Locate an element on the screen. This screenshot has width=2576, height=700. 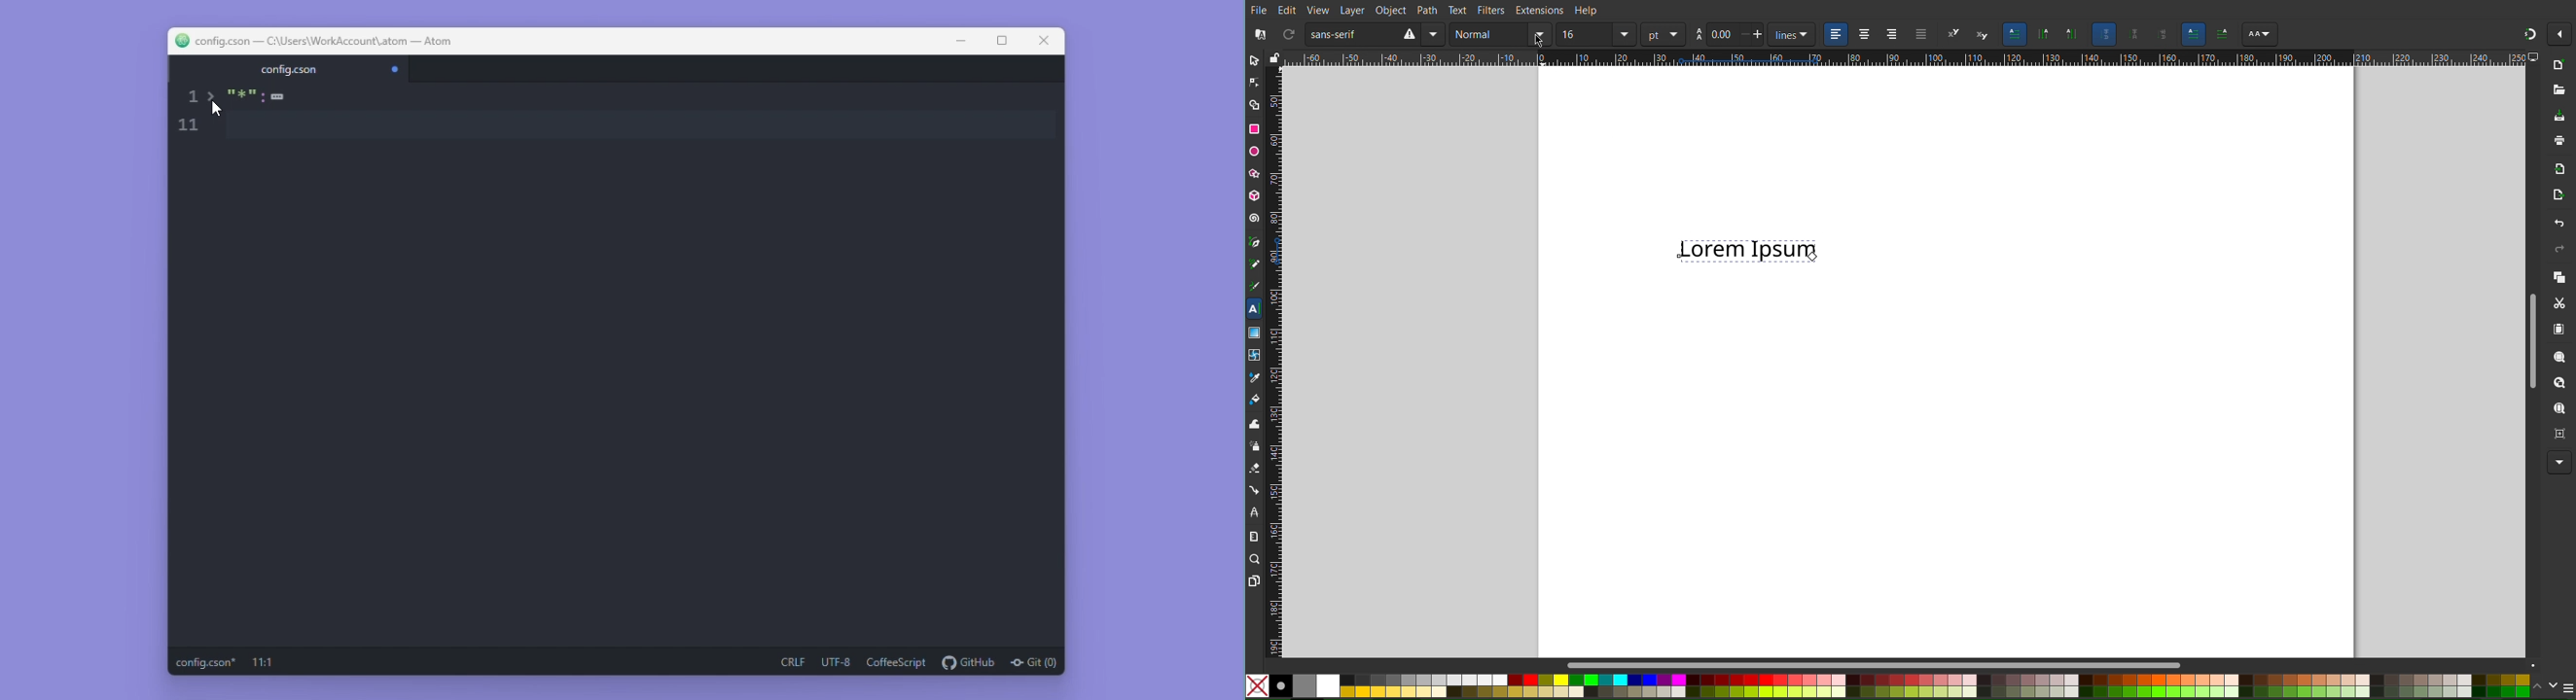
Rotate CW is located at coordinates (1406, 34).